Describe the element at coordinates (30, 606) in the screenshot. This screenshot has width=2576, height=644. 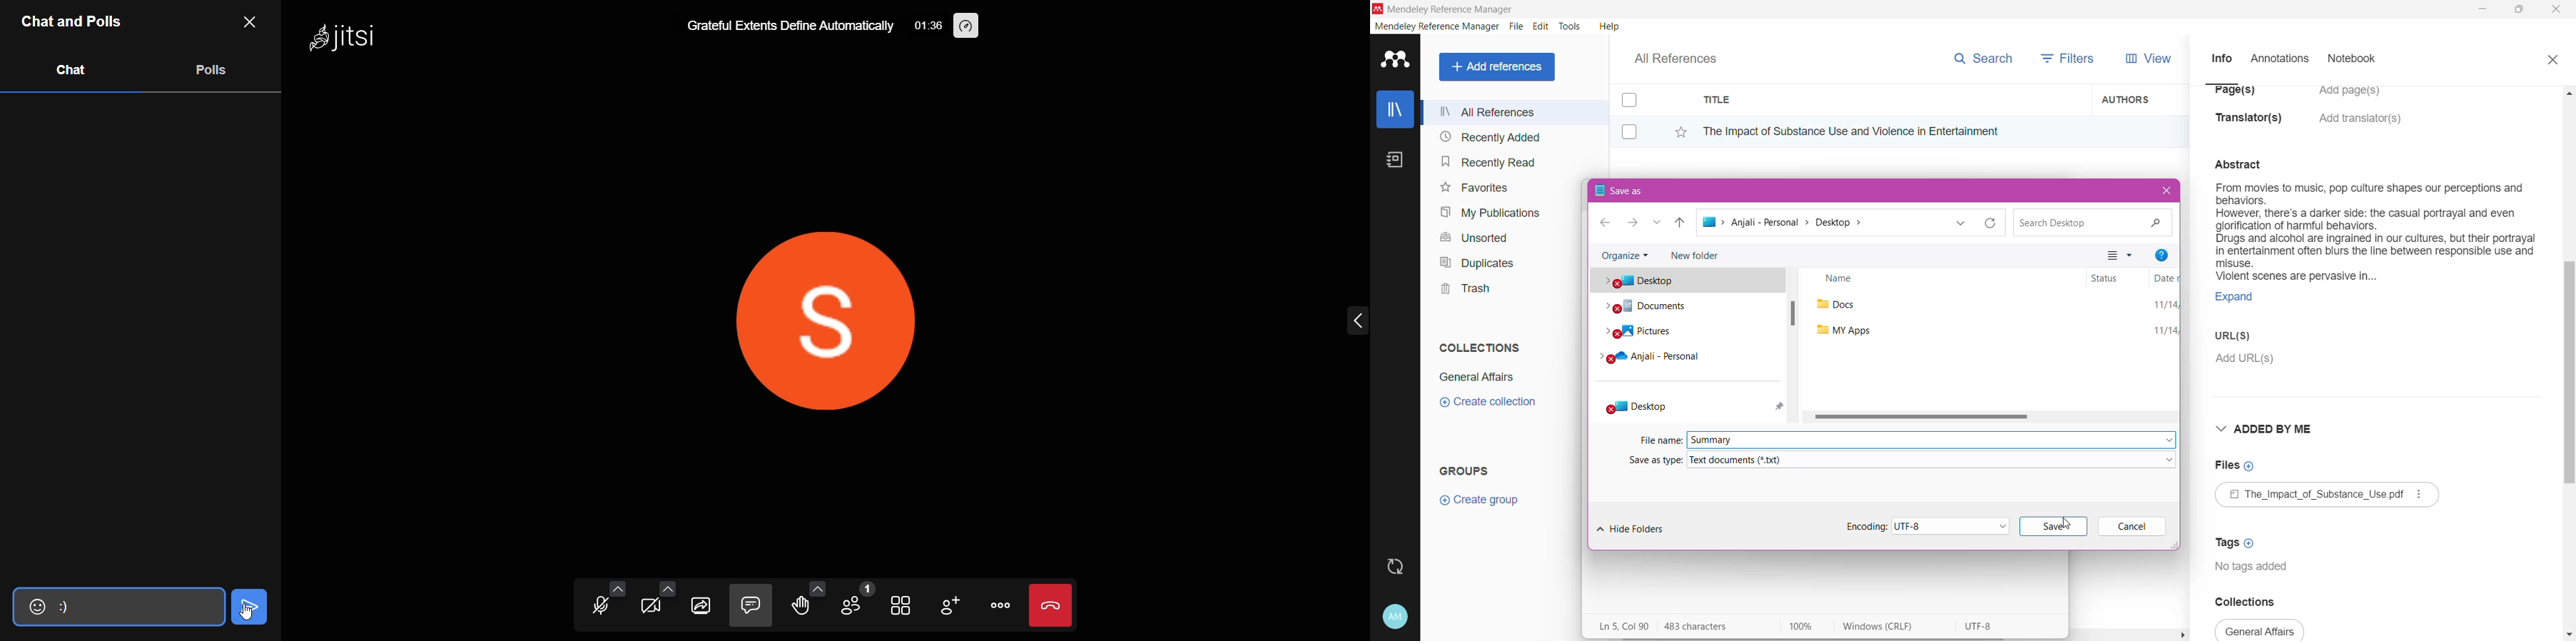
I see `emojis` at that location.